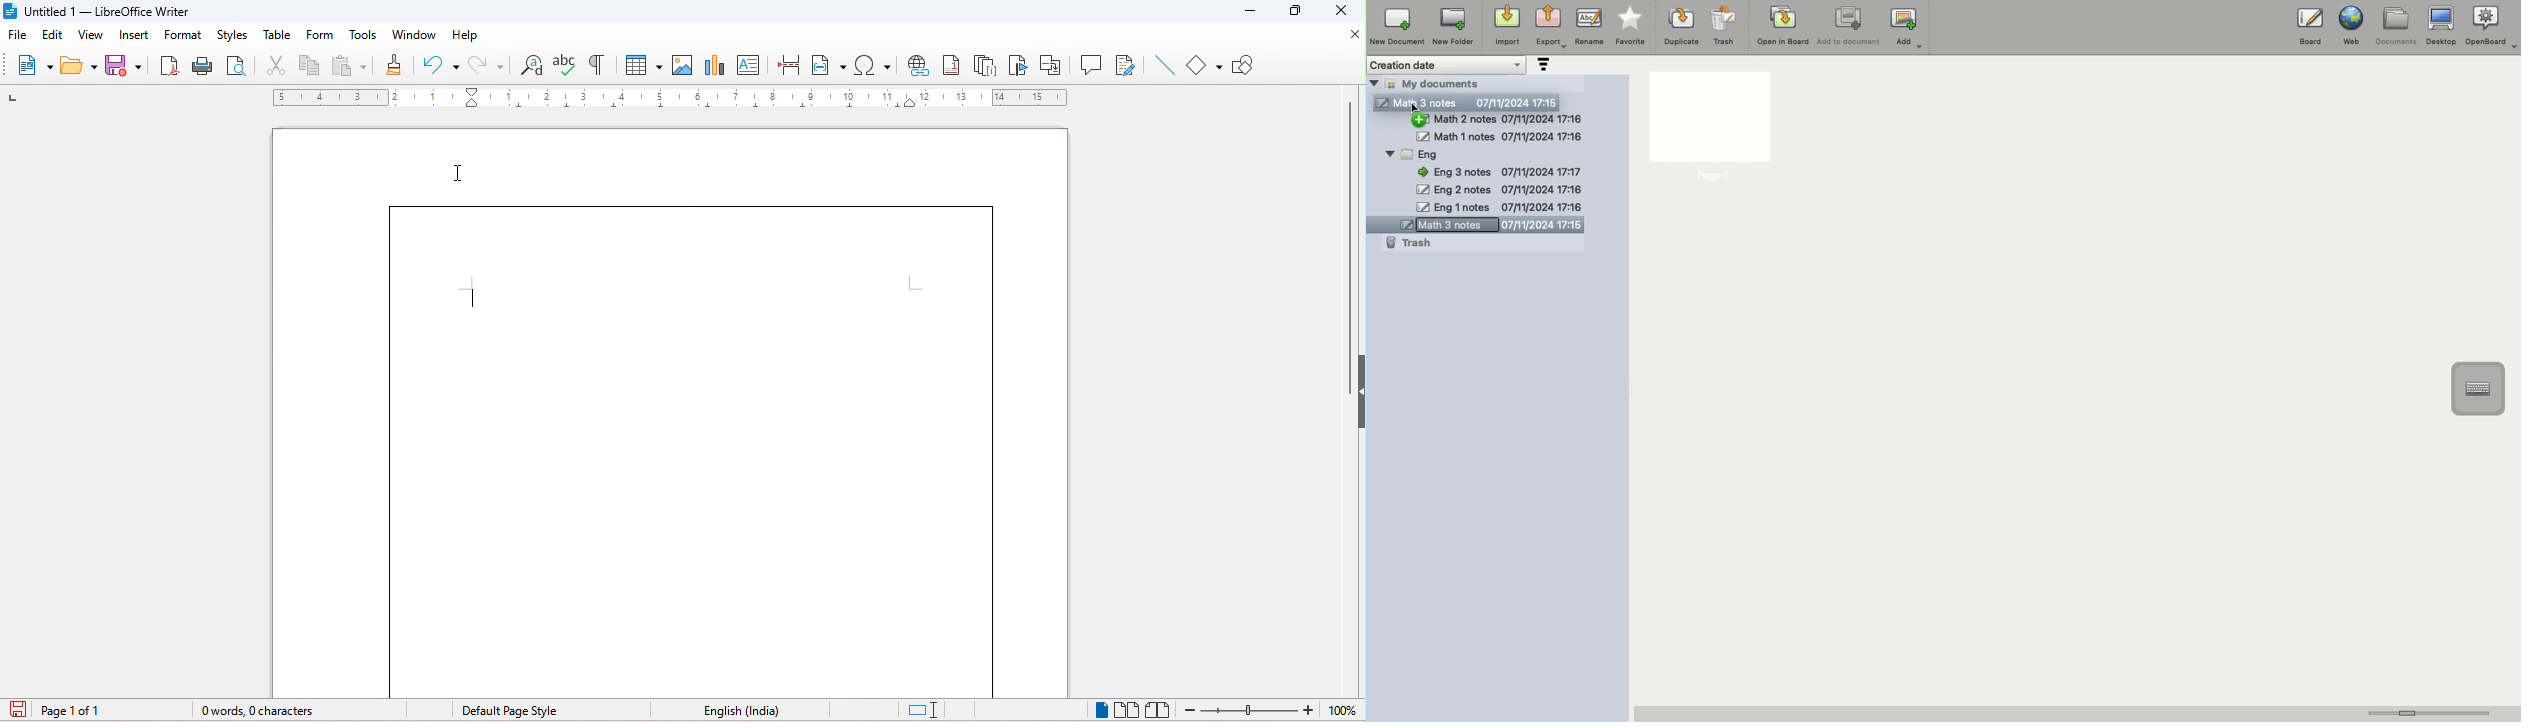  I want to click on line, so click(1162, 64).